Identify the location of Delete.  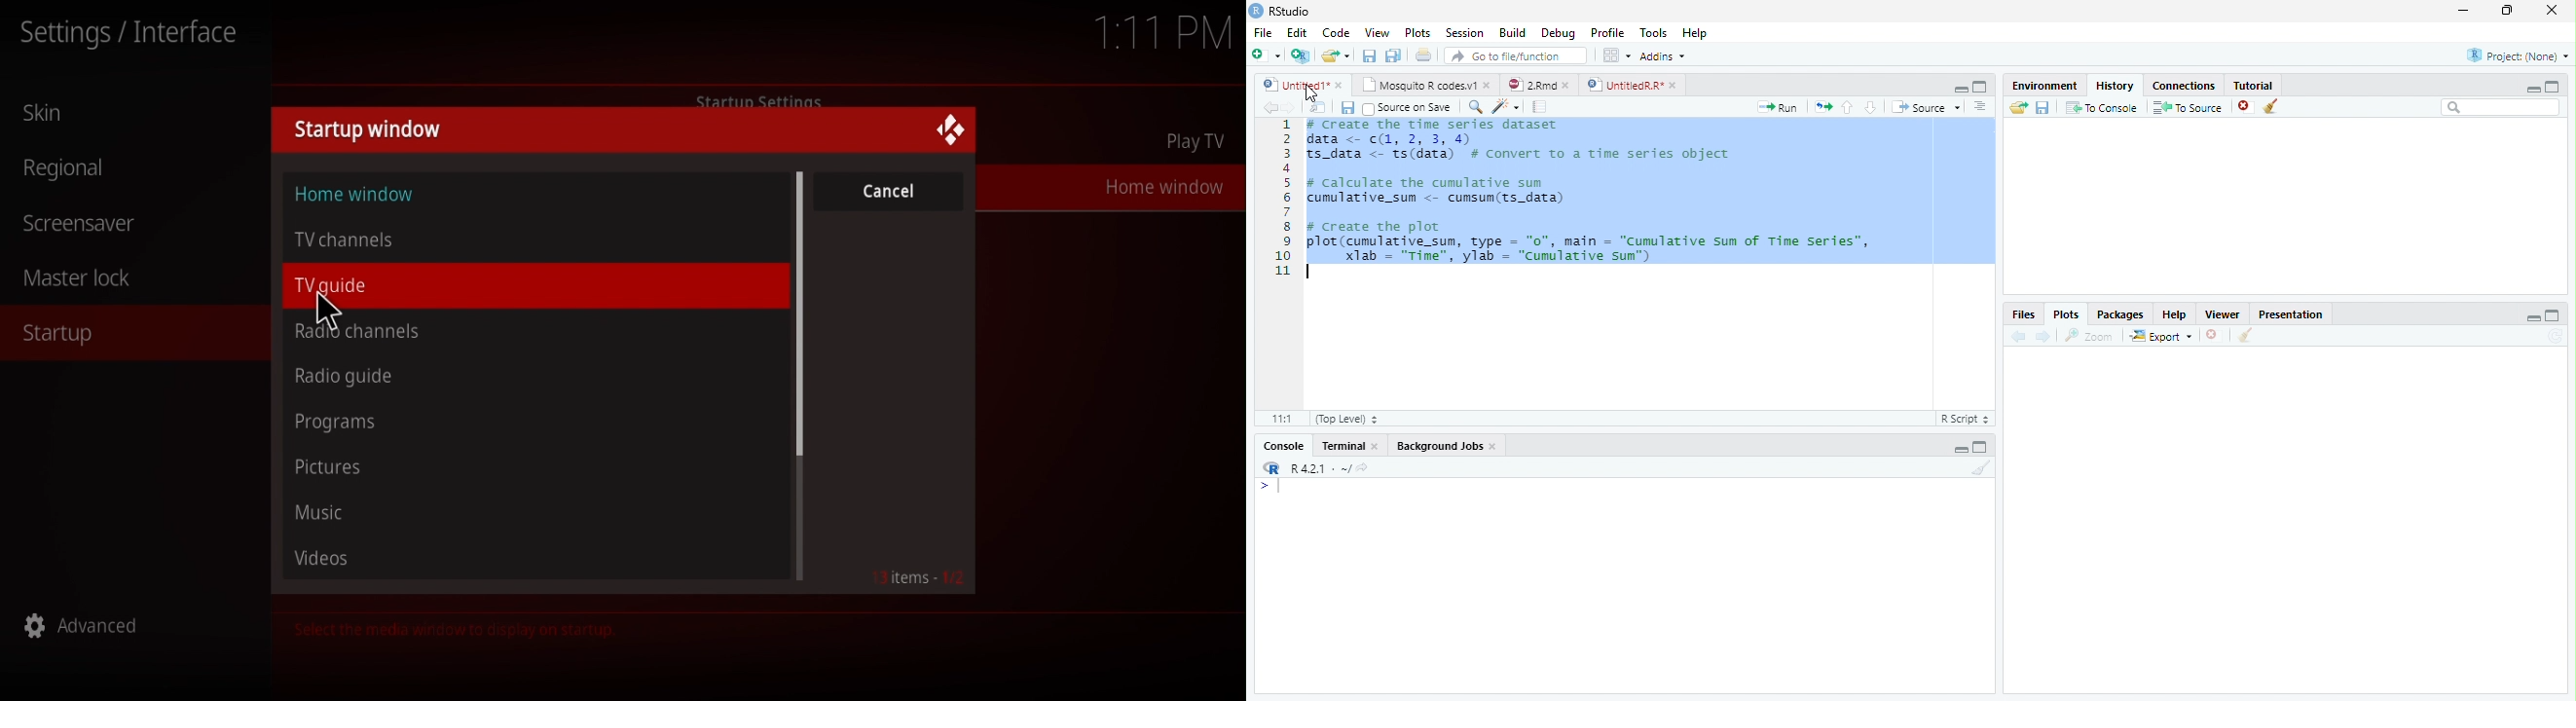
(2212, 335).